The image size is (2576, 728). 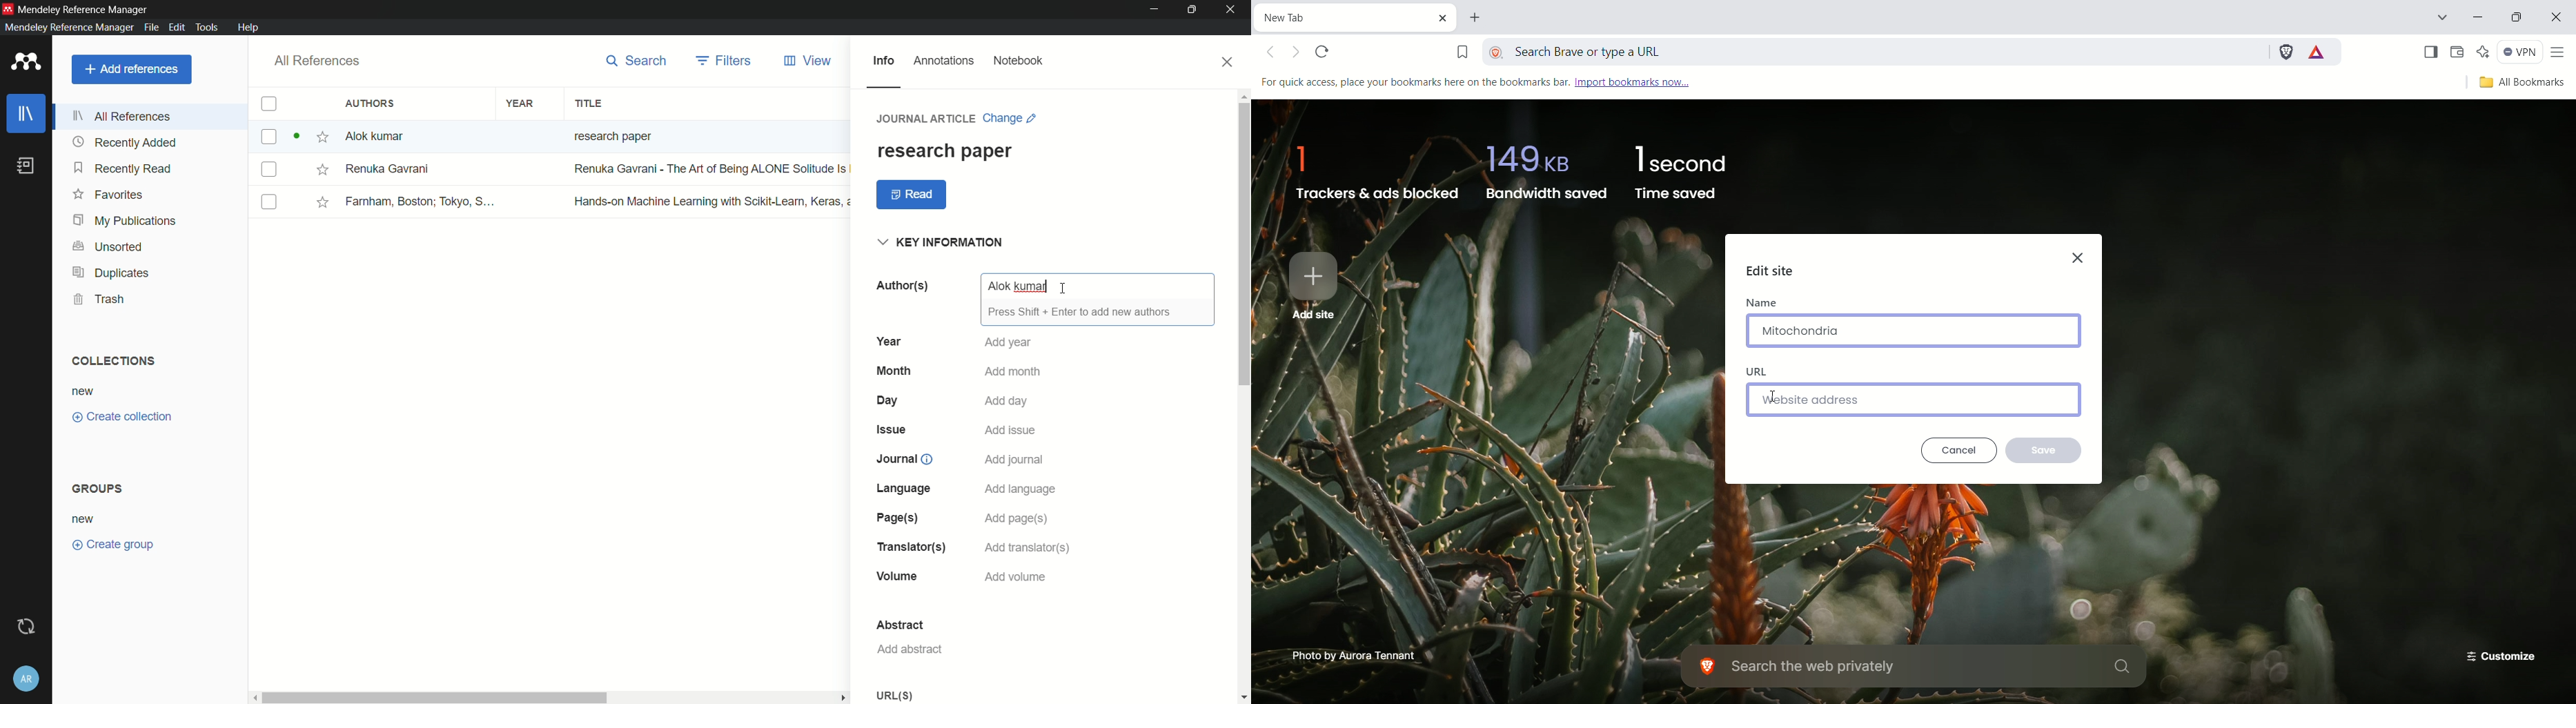 I want to click on notebook, so click(x=1019, y=61).